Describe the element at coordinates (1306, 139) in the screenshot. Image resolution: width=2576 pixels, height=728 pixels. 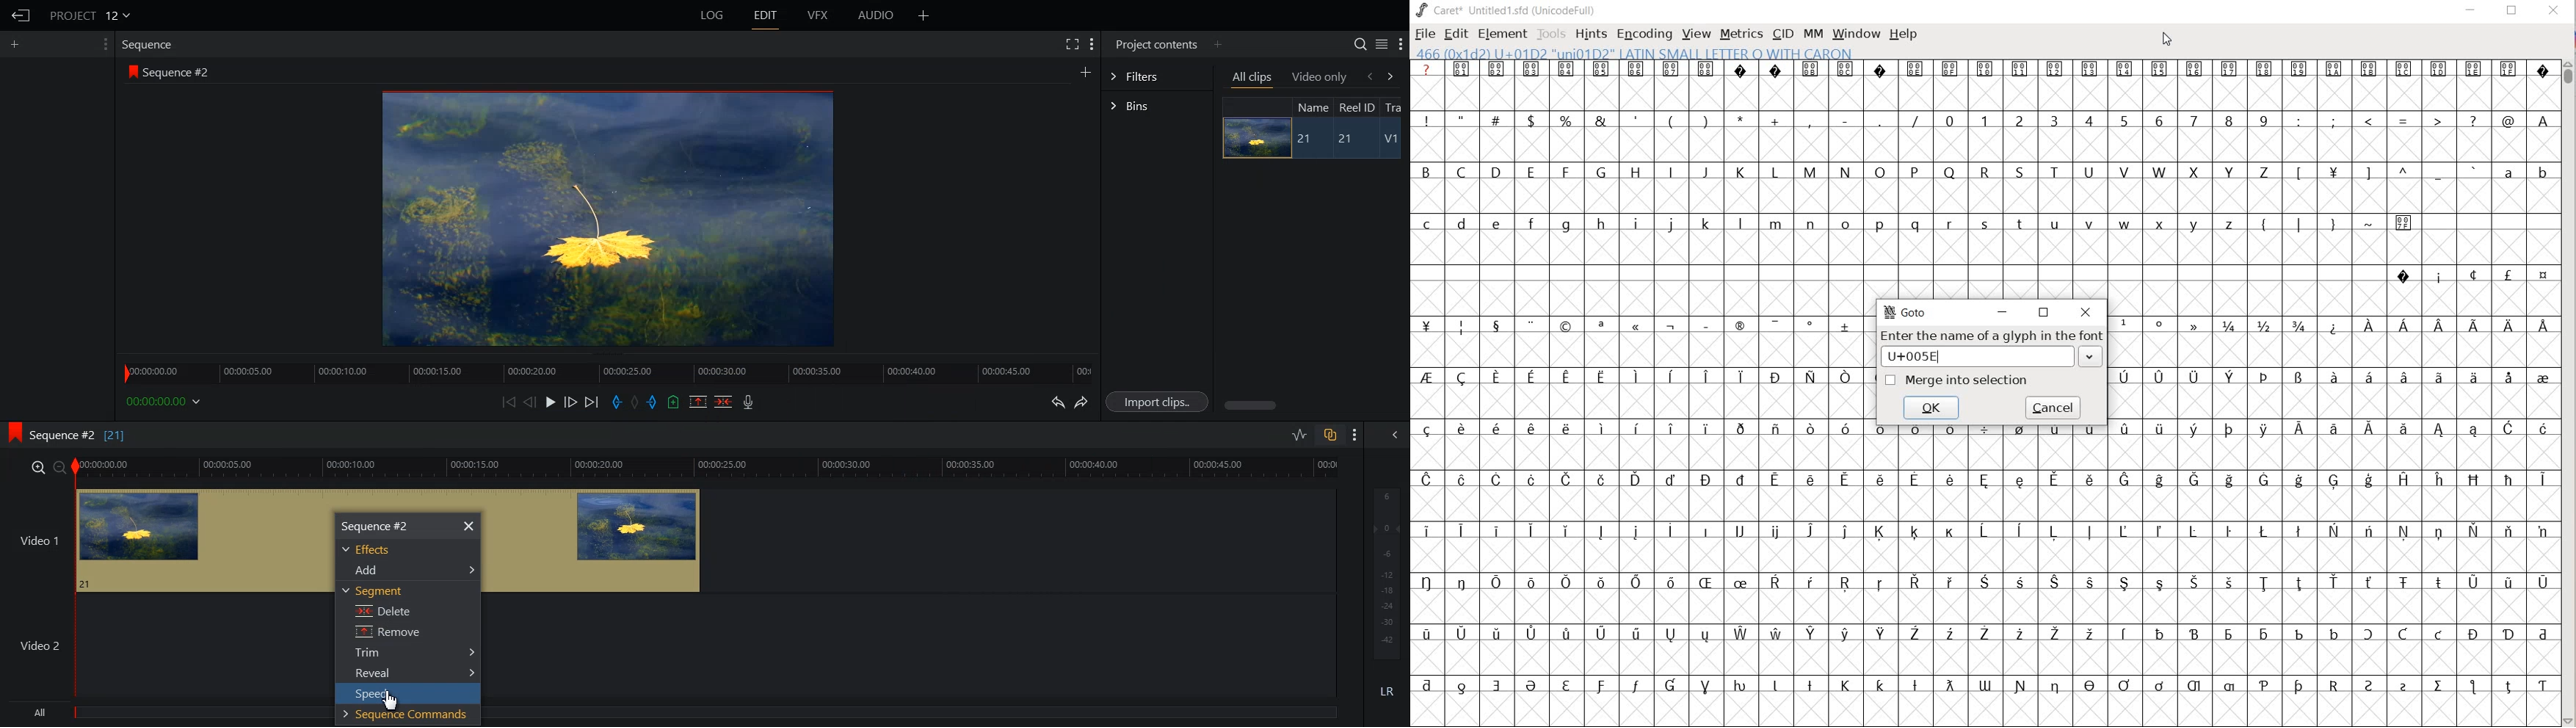
I see `21` at that location.